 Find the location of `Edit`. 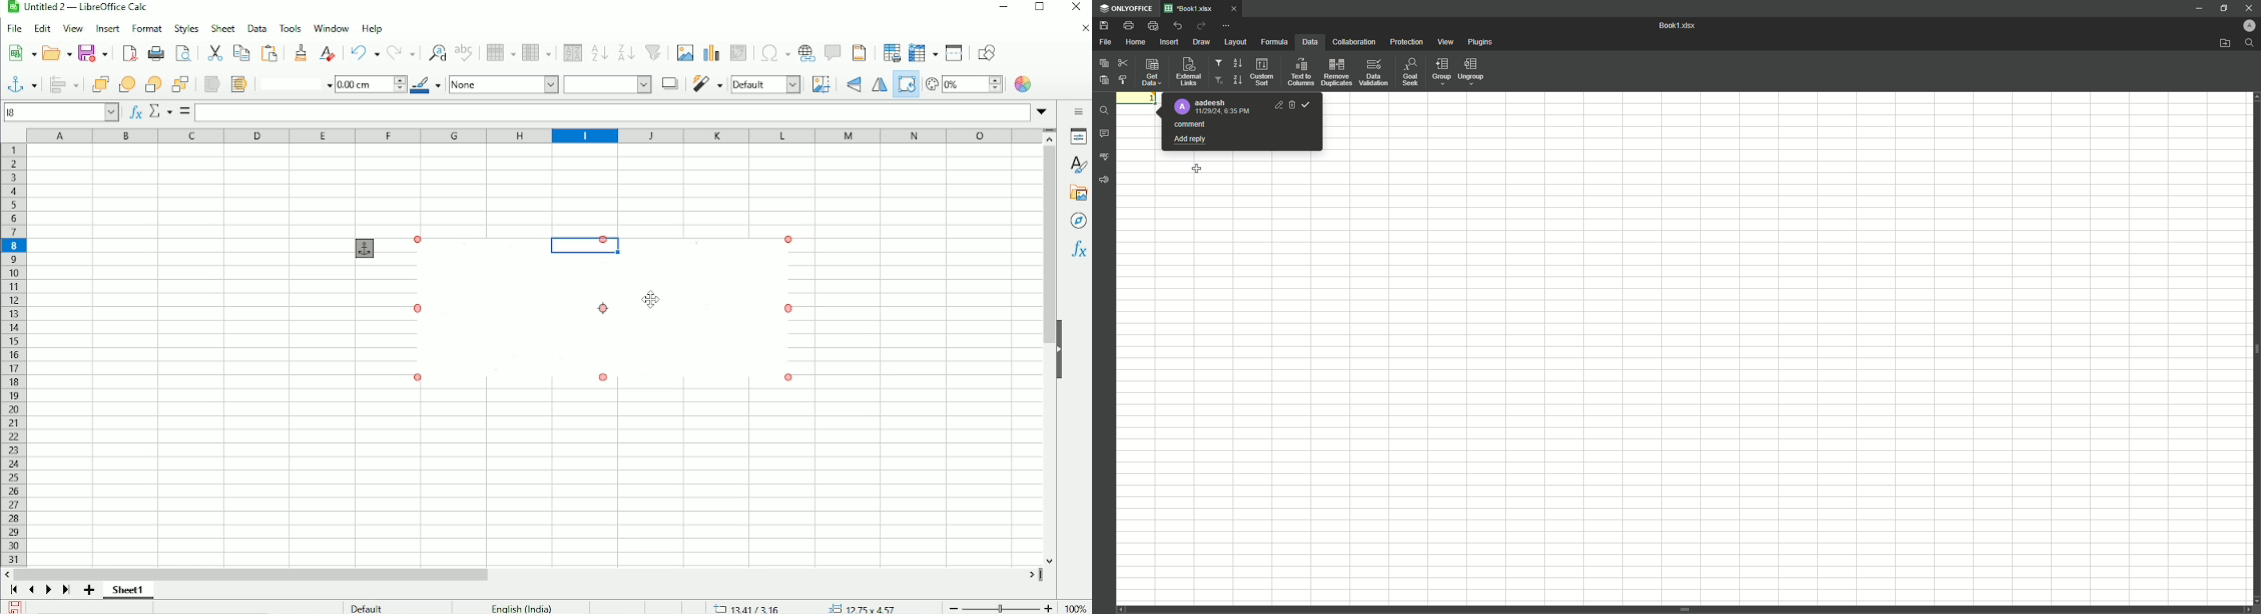

Edit is located at coordinates (42, 29).